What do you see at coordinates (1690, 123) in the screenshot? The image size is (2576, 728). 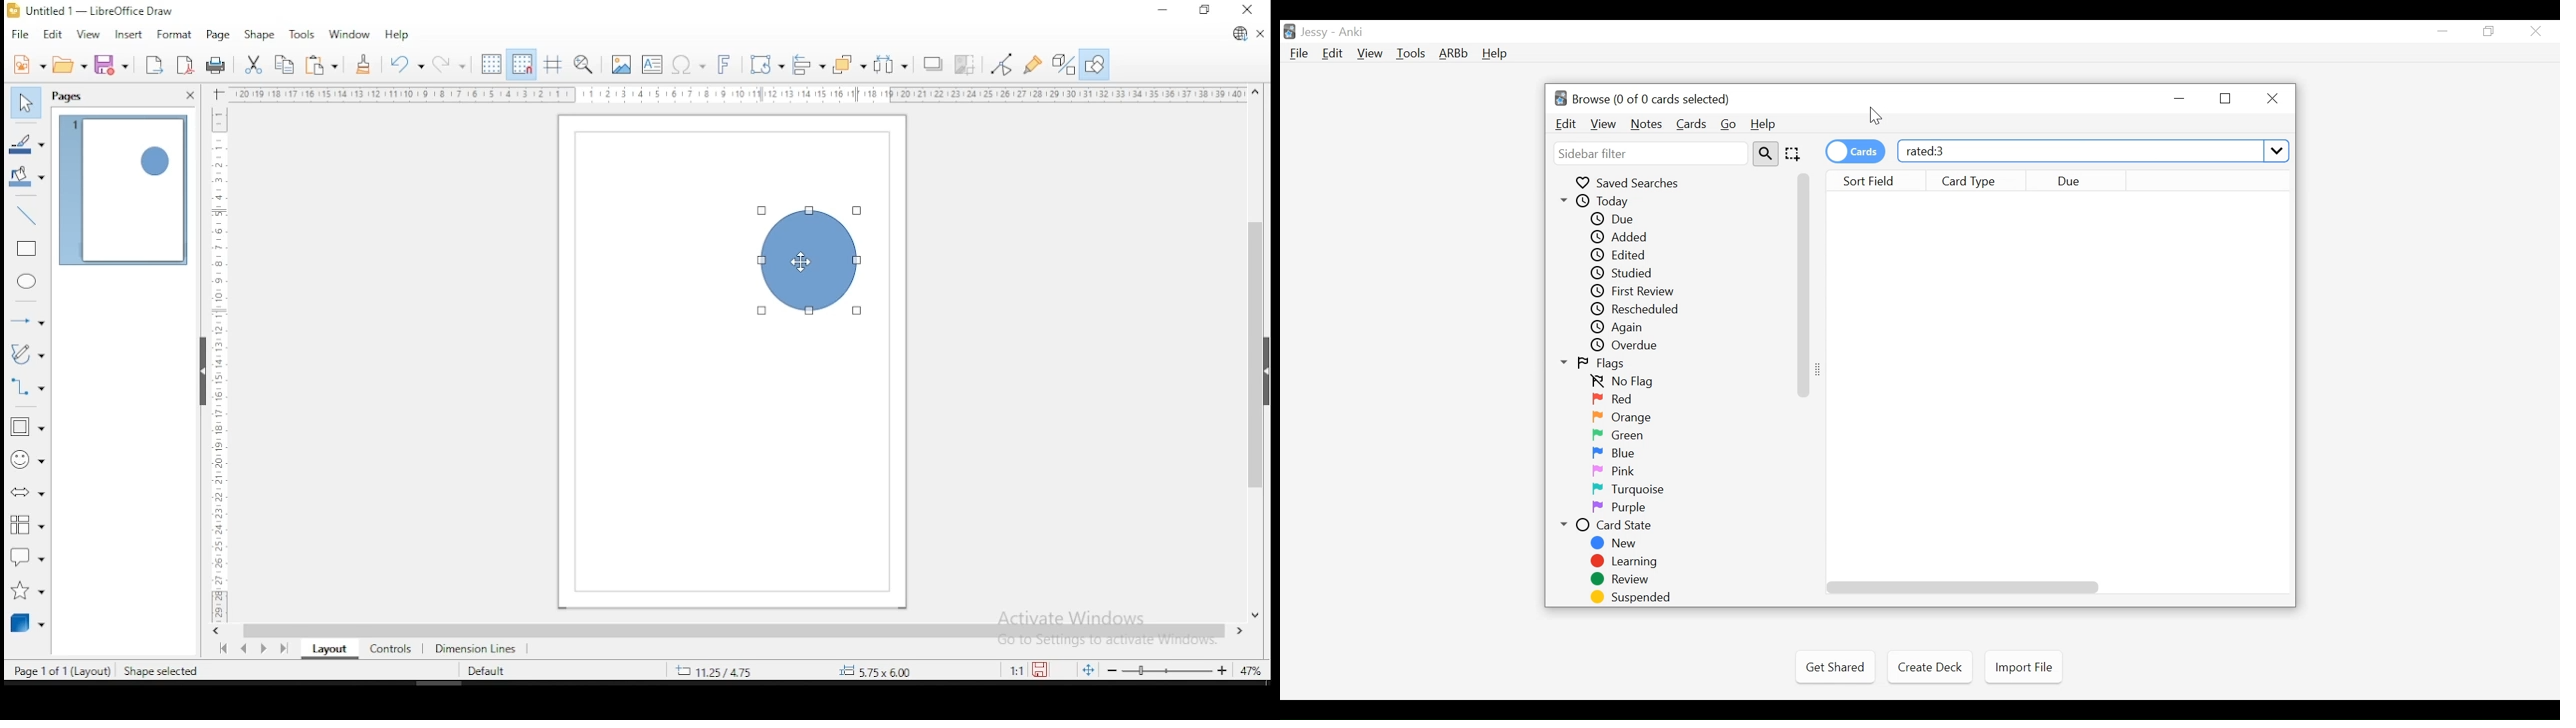 I see `Cards` at bounding box center [1690, 123].